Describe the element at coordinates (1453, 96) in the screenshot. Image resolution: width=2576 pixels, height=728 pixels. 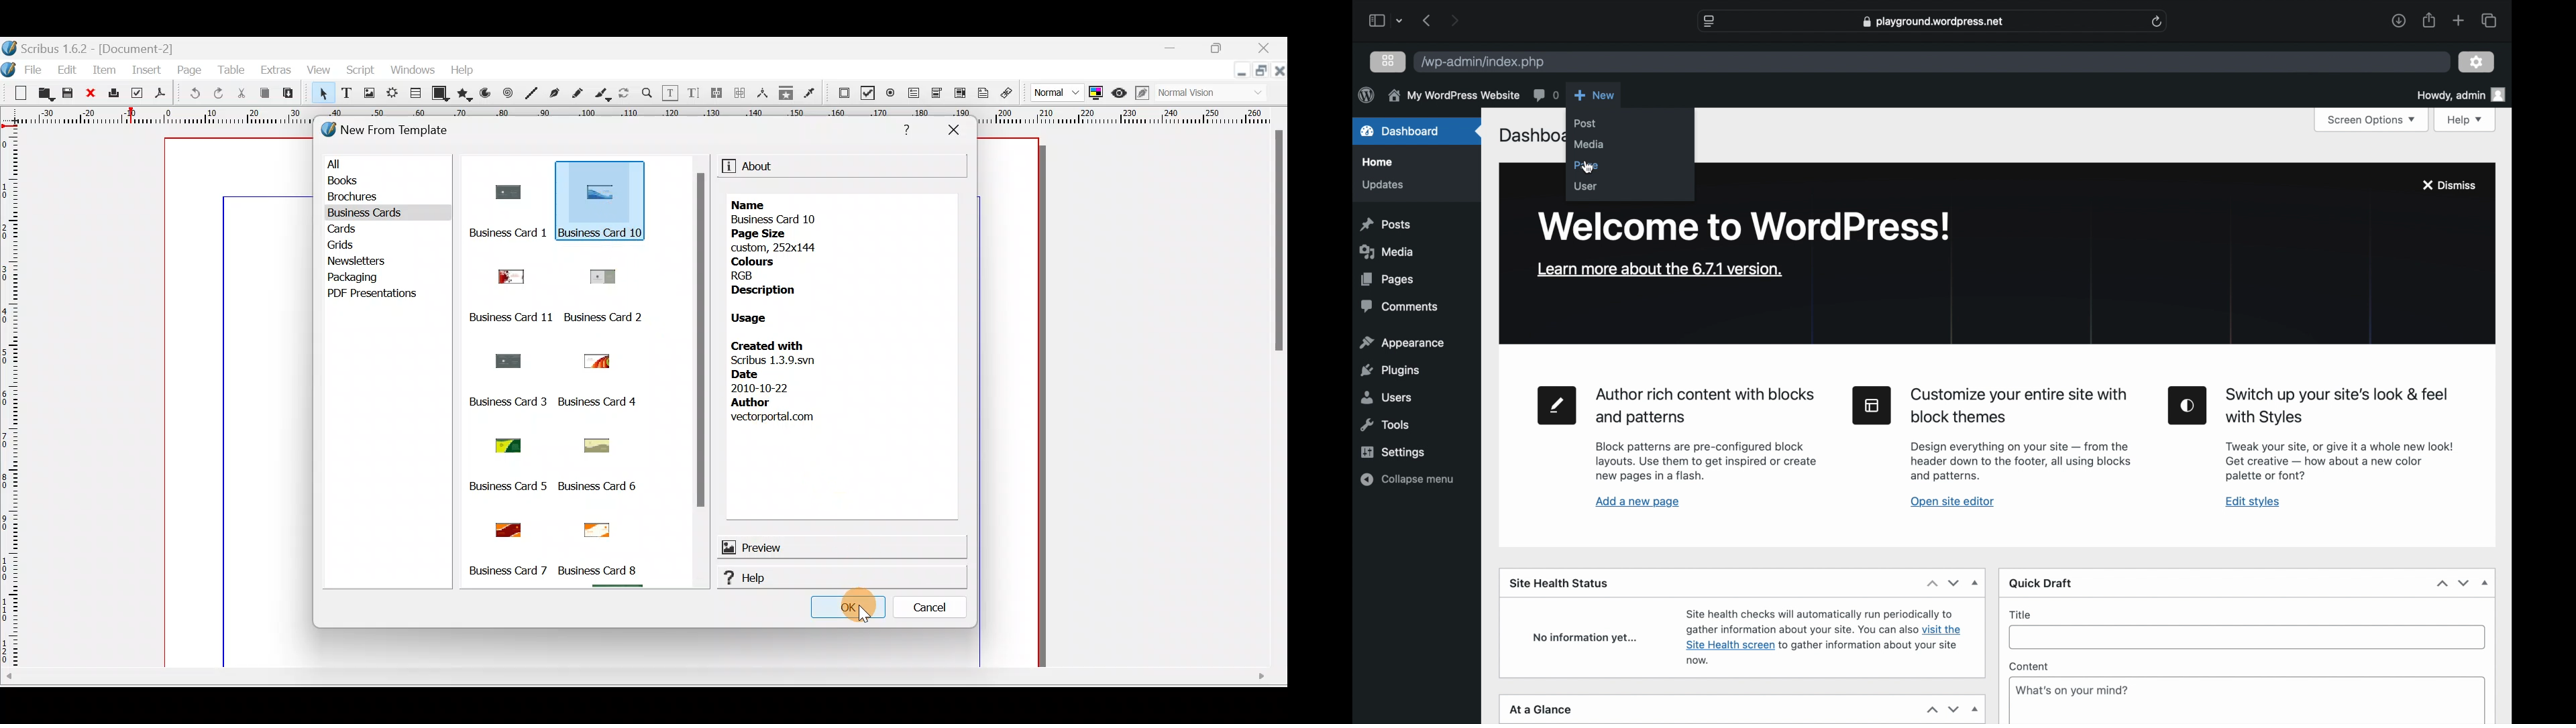
I see `my wordpress website` at that location.